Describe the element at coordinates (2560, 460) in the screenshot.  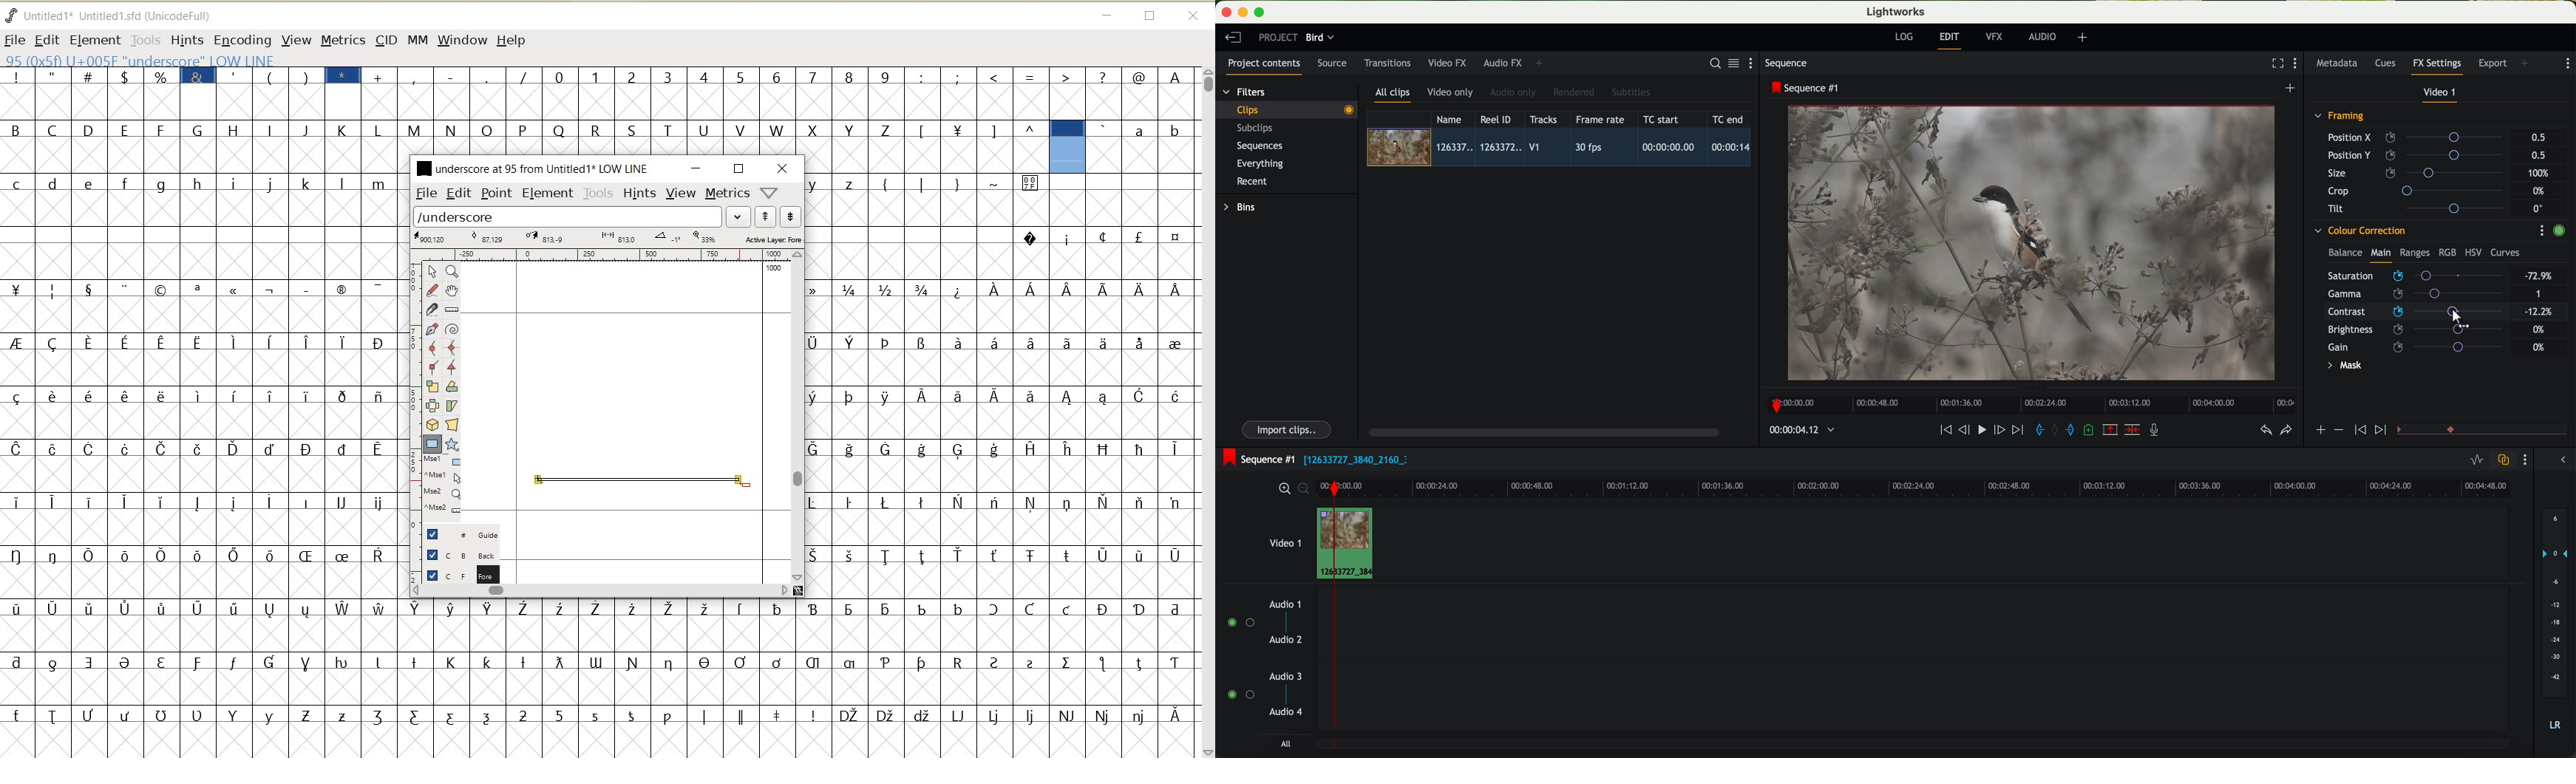
I see `show/hide the full audio mix` at that location.